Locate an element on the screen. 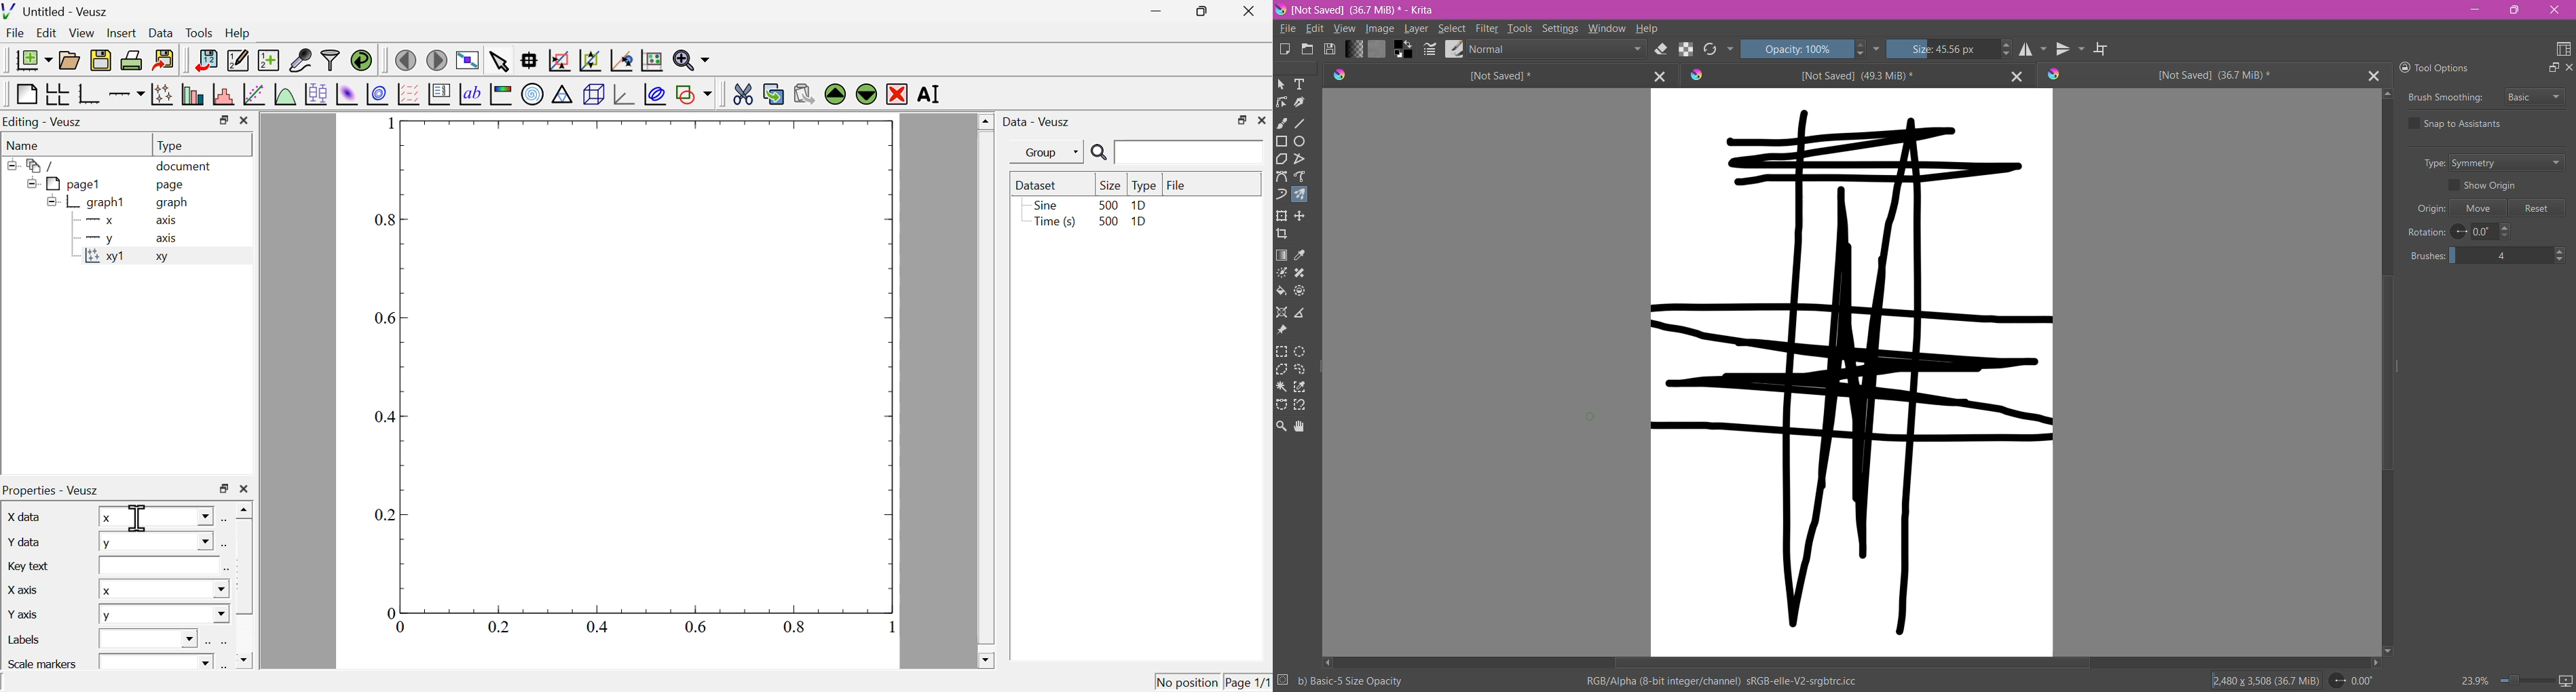 Image resolution: width=2576 pixels, height=700 pixels. View is located at coordinates (1343, 30).